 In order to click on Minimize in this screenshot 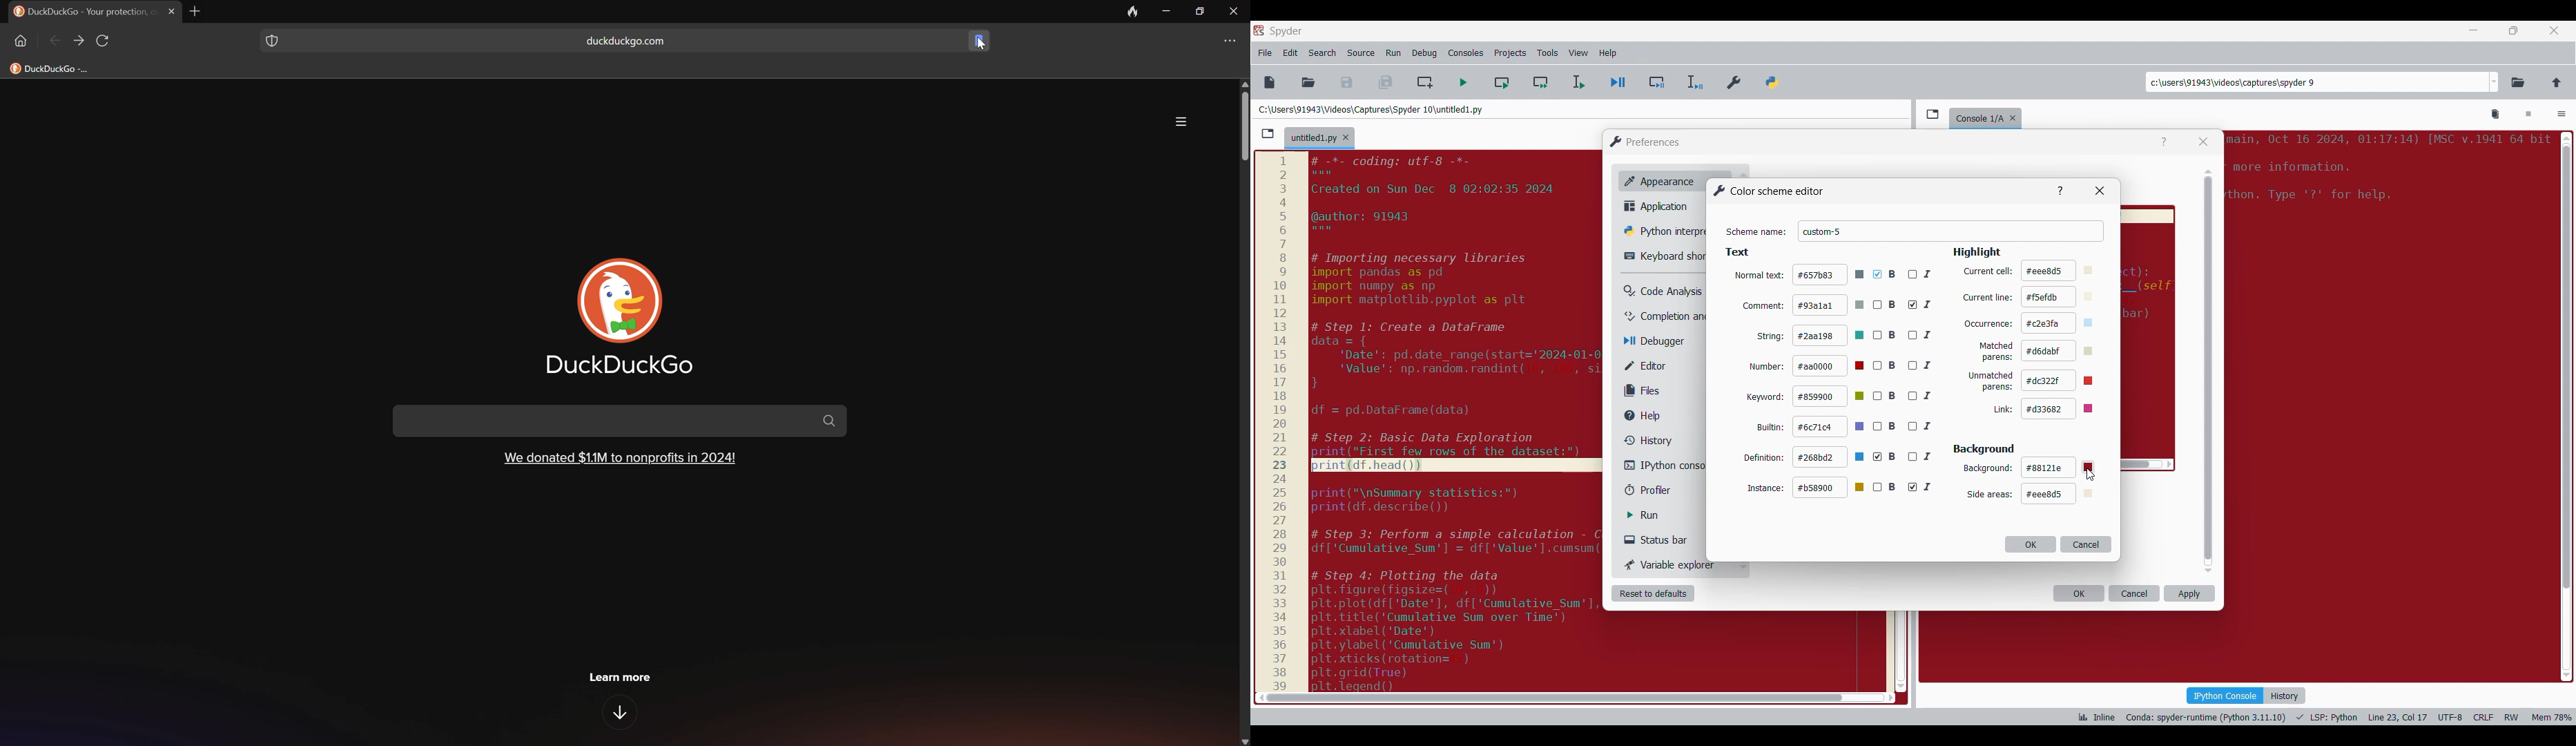, I will do `click(2474, 30)`.